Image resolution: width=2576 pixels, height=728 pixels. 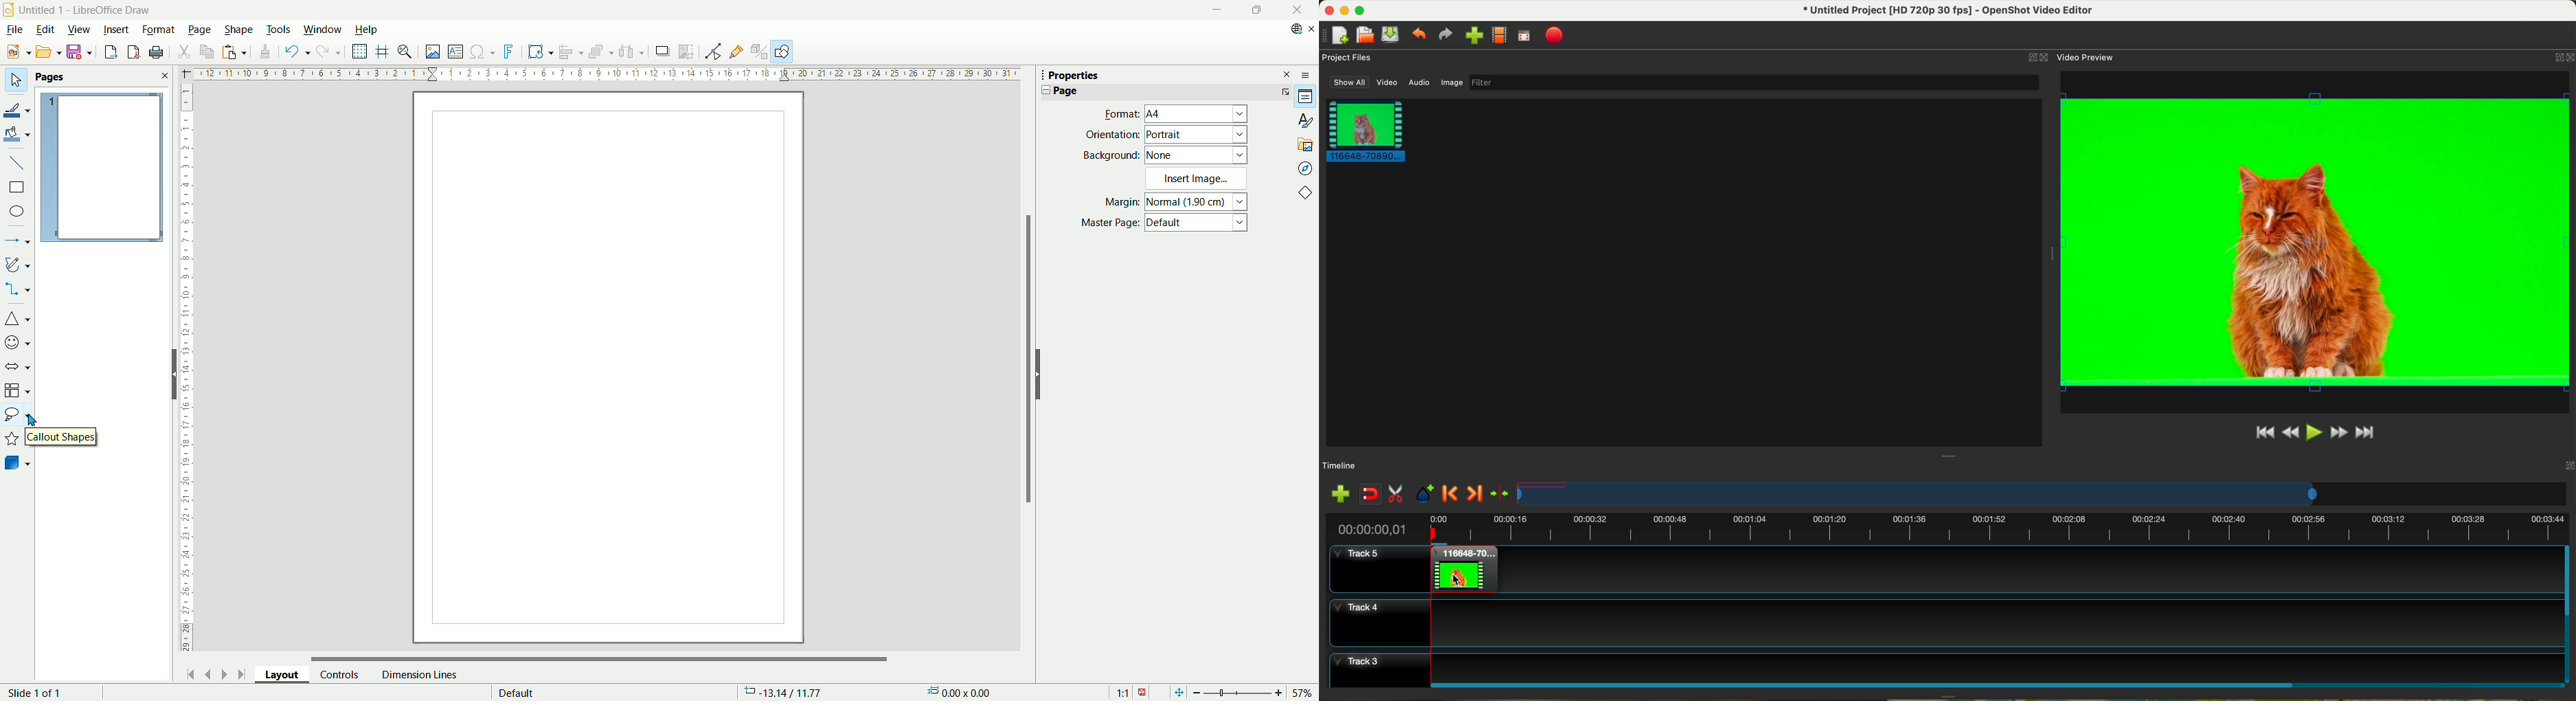 What do you see at coordinates (383, 52) in the screenshot?
I see `helpline` at bounding box center [383, 52].